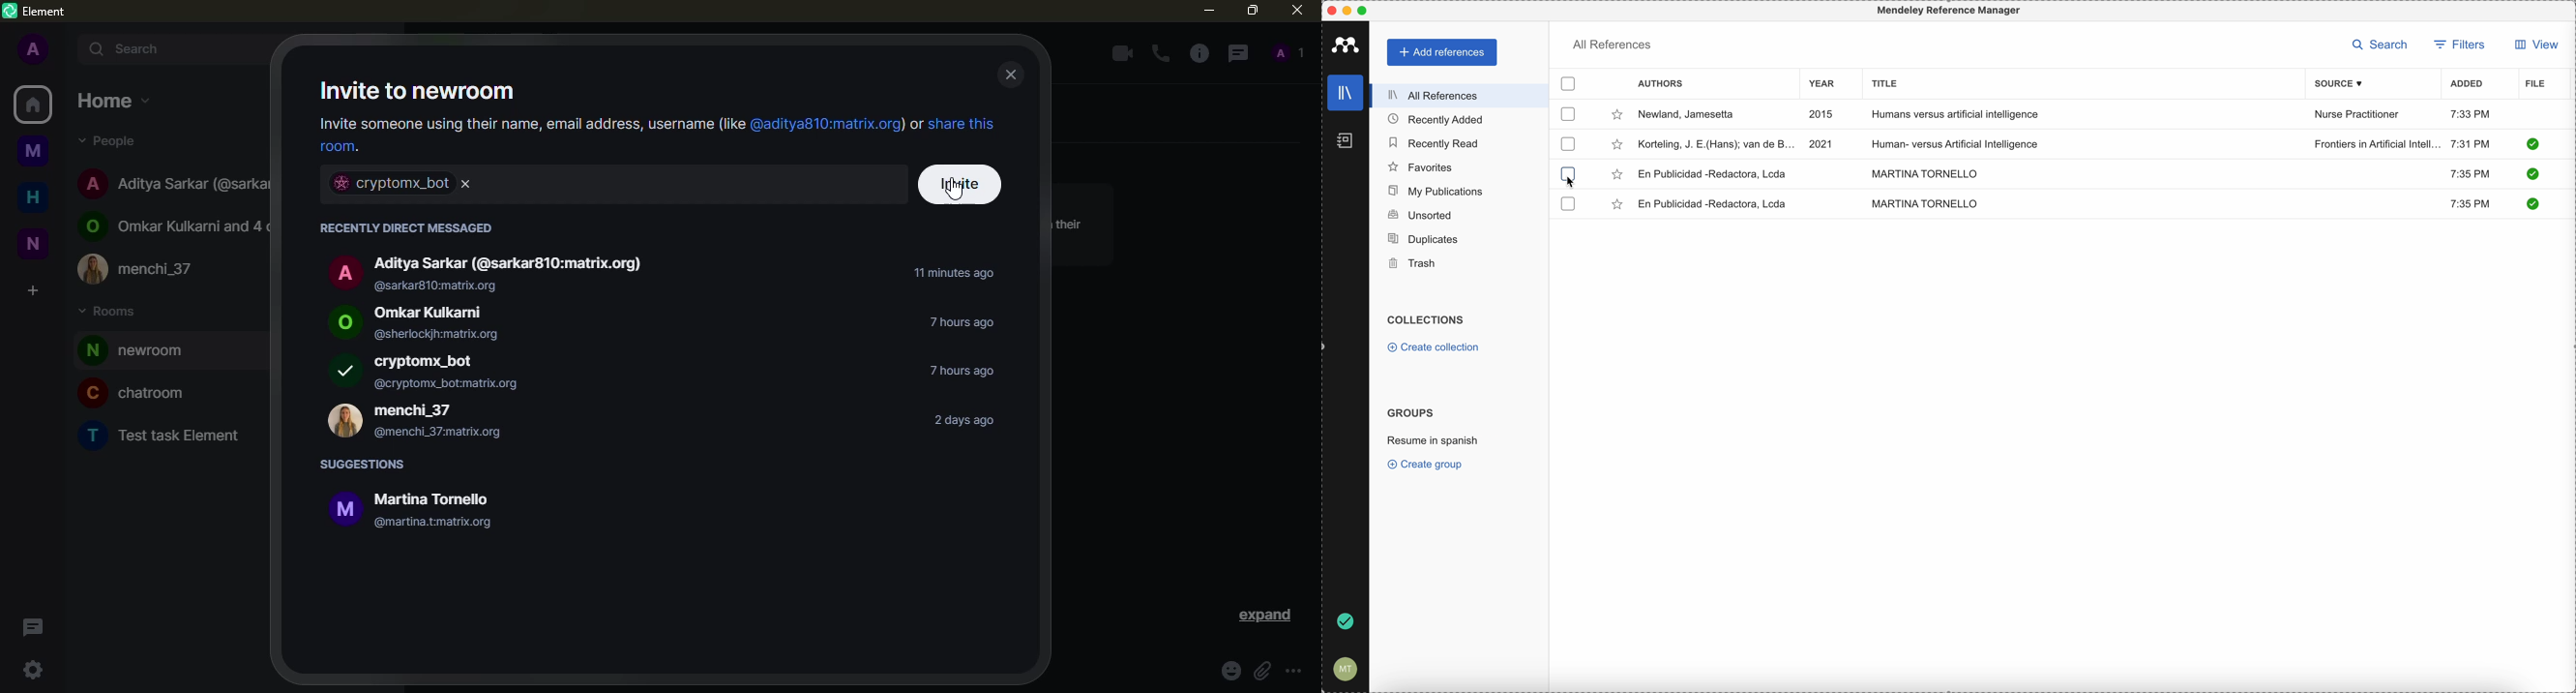  Describe the element at coordinates (1617, 147) in the screenshot. I see `favorite` at that location.